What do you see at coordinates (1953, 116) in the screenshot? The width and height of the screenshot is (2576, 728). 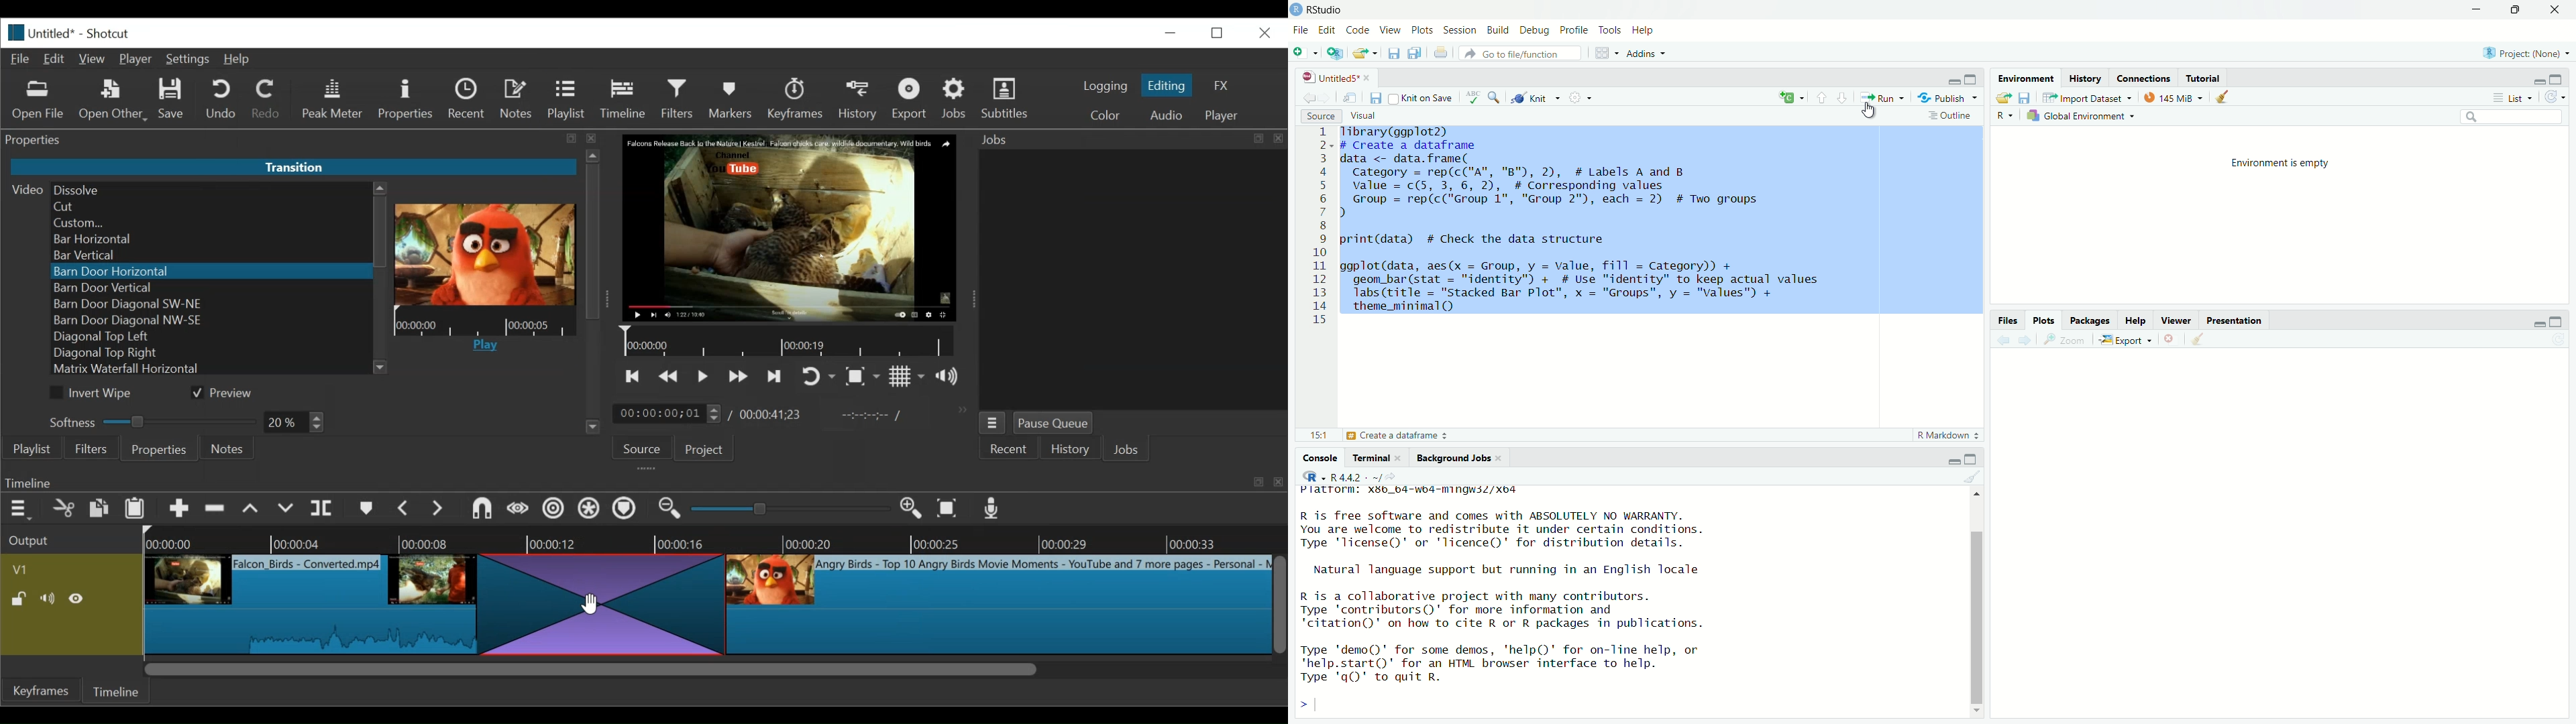 I see `Outline` at bounding box center [1953, 116].